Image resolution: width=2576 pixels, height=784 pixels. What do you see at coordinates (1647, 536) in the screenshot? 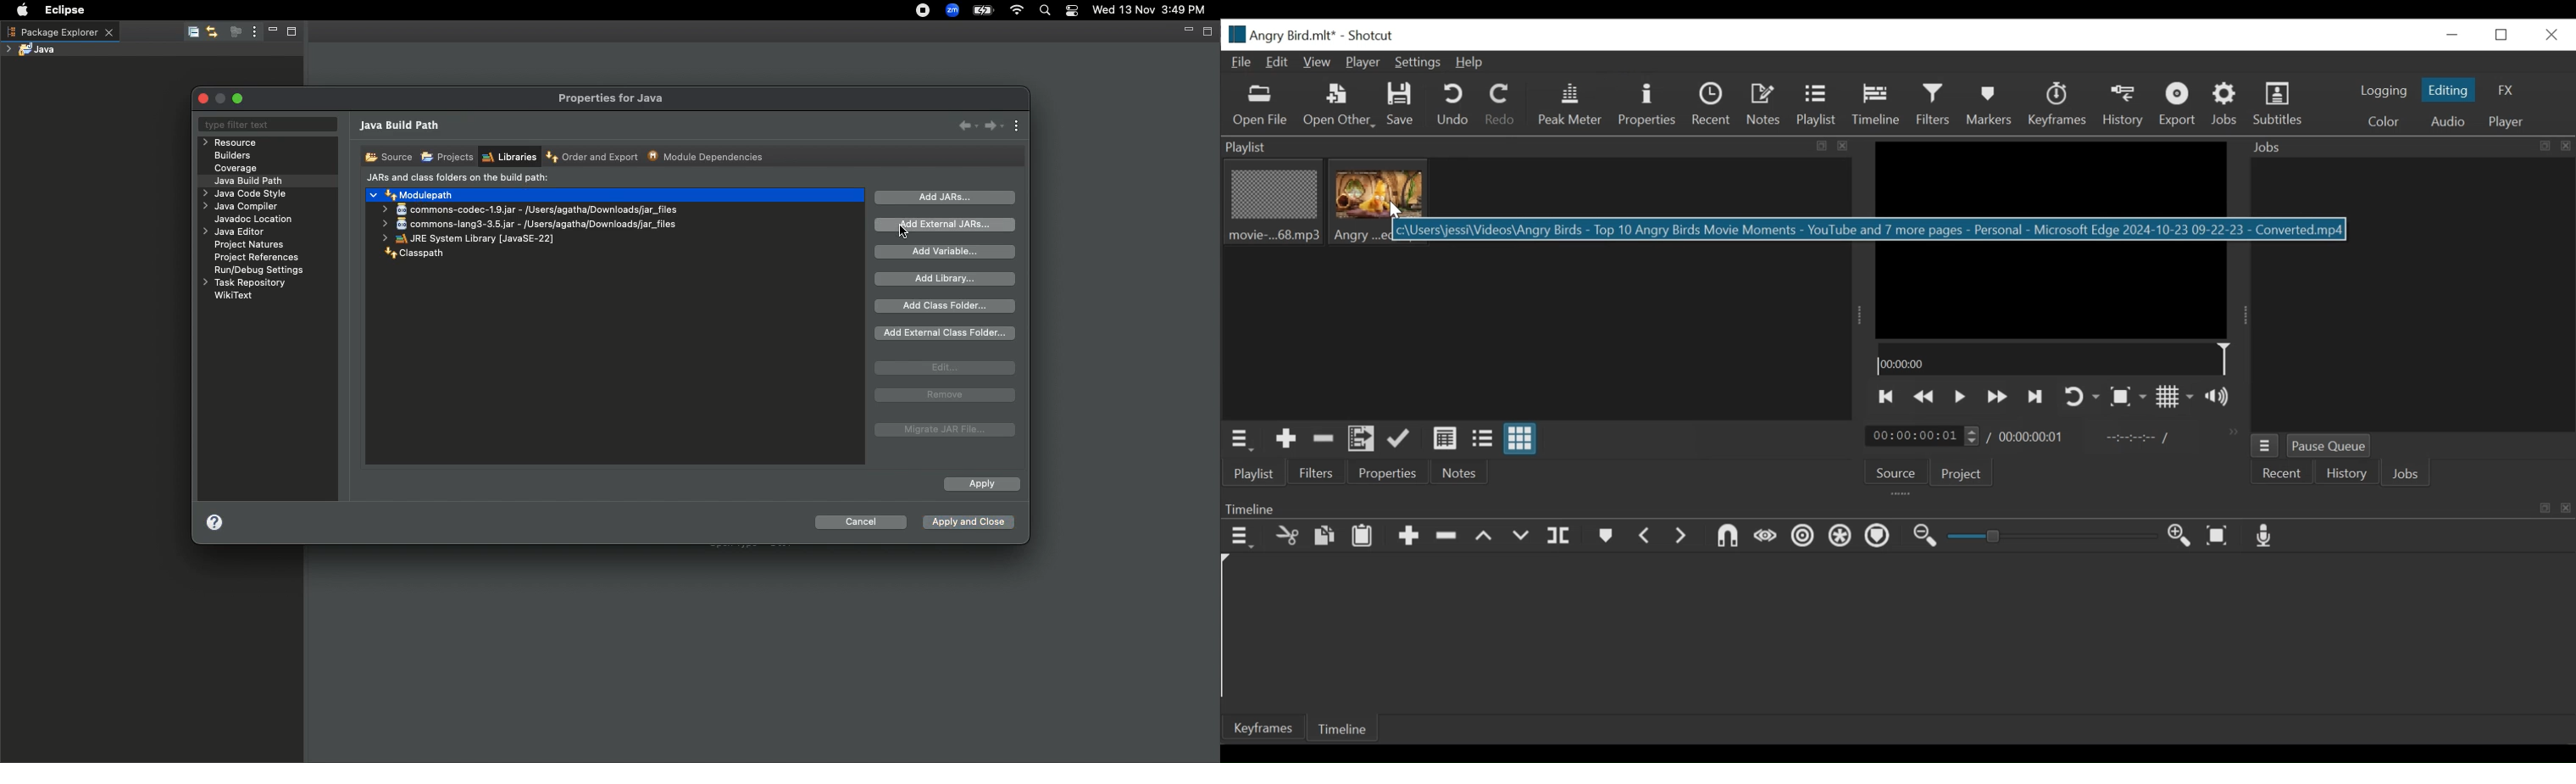
I see `Previous marker` at bounding box center [1647, 536].